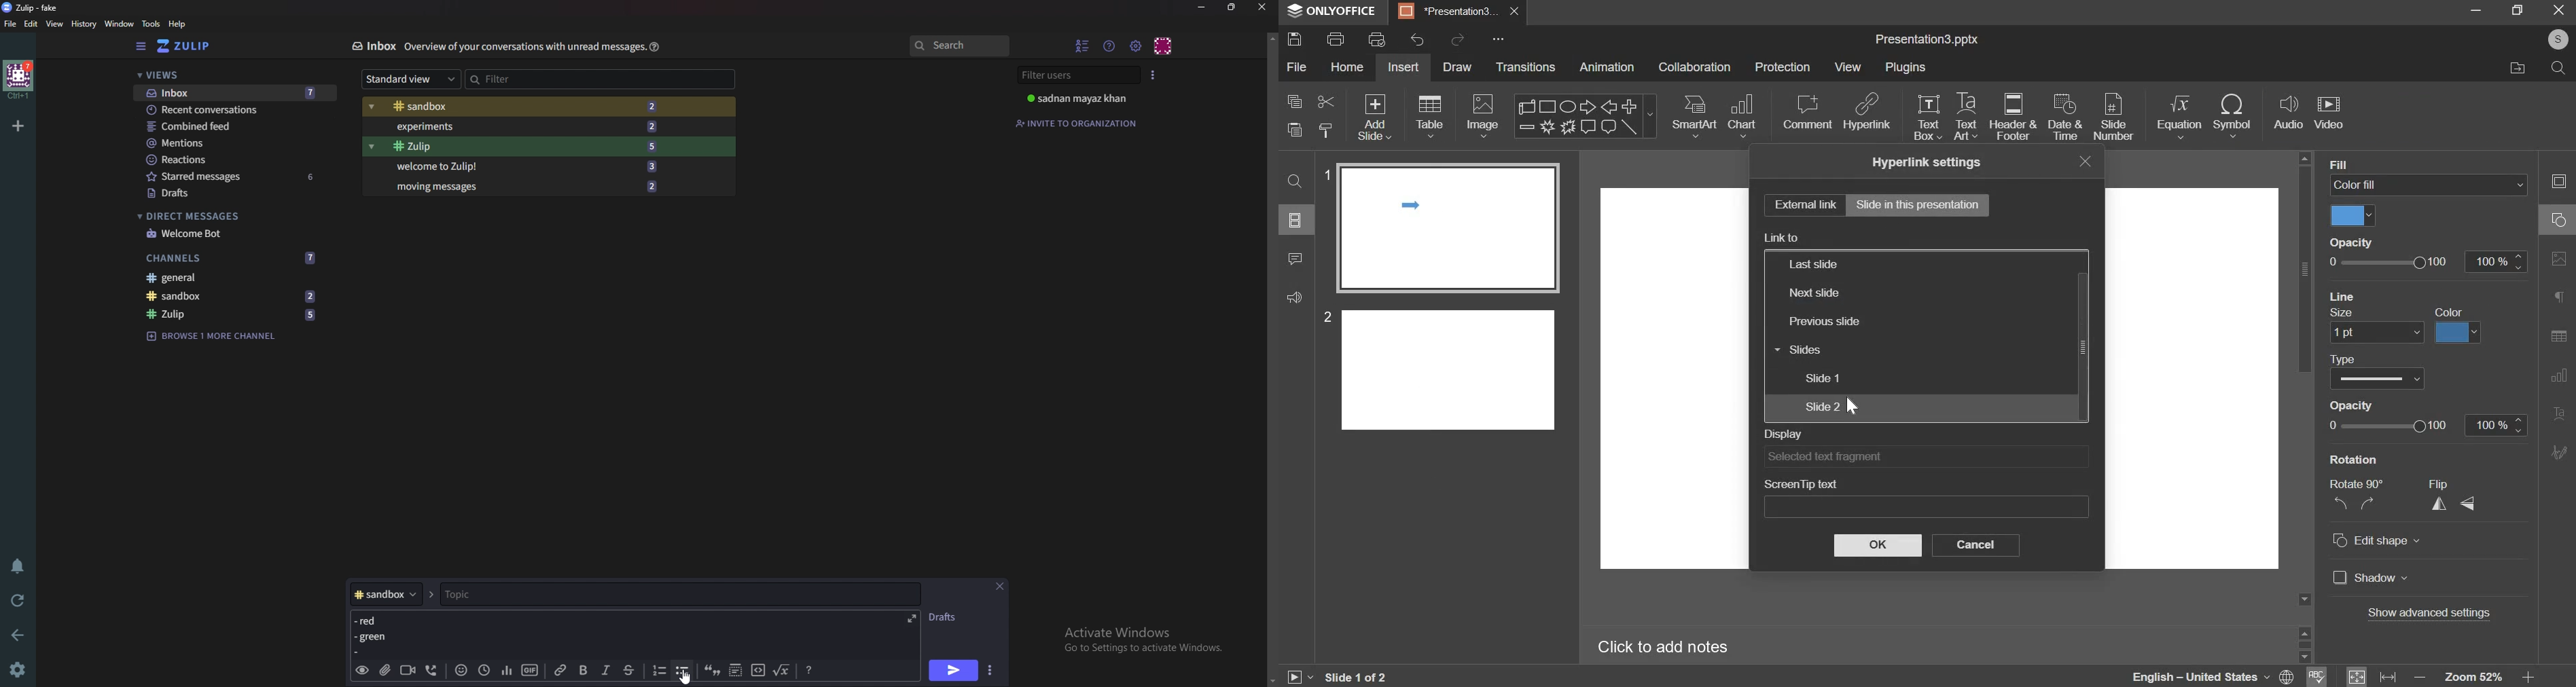  Describe the element at coordinates (1081, 75) in the screenshot. I see `Filter users` at that location.